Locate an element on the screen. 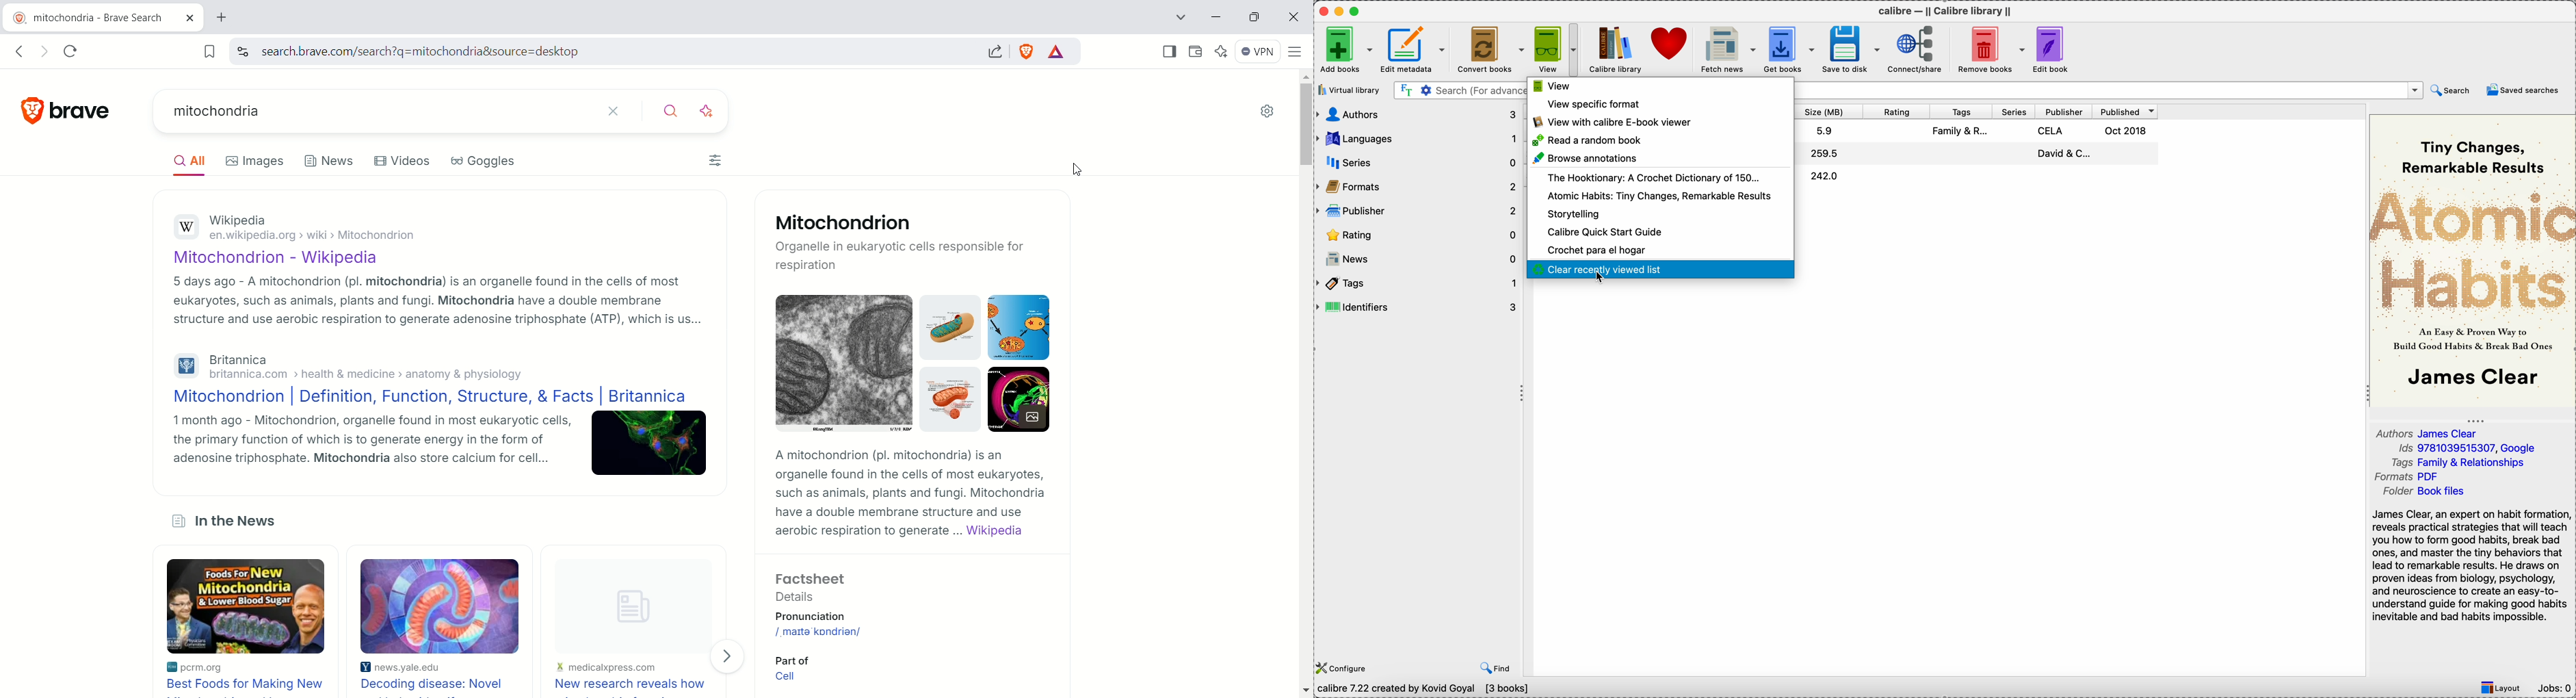 Image resolution: width=2576 pixels, height=700 pixels. book cover preview is located at coordinates (2474, 259).